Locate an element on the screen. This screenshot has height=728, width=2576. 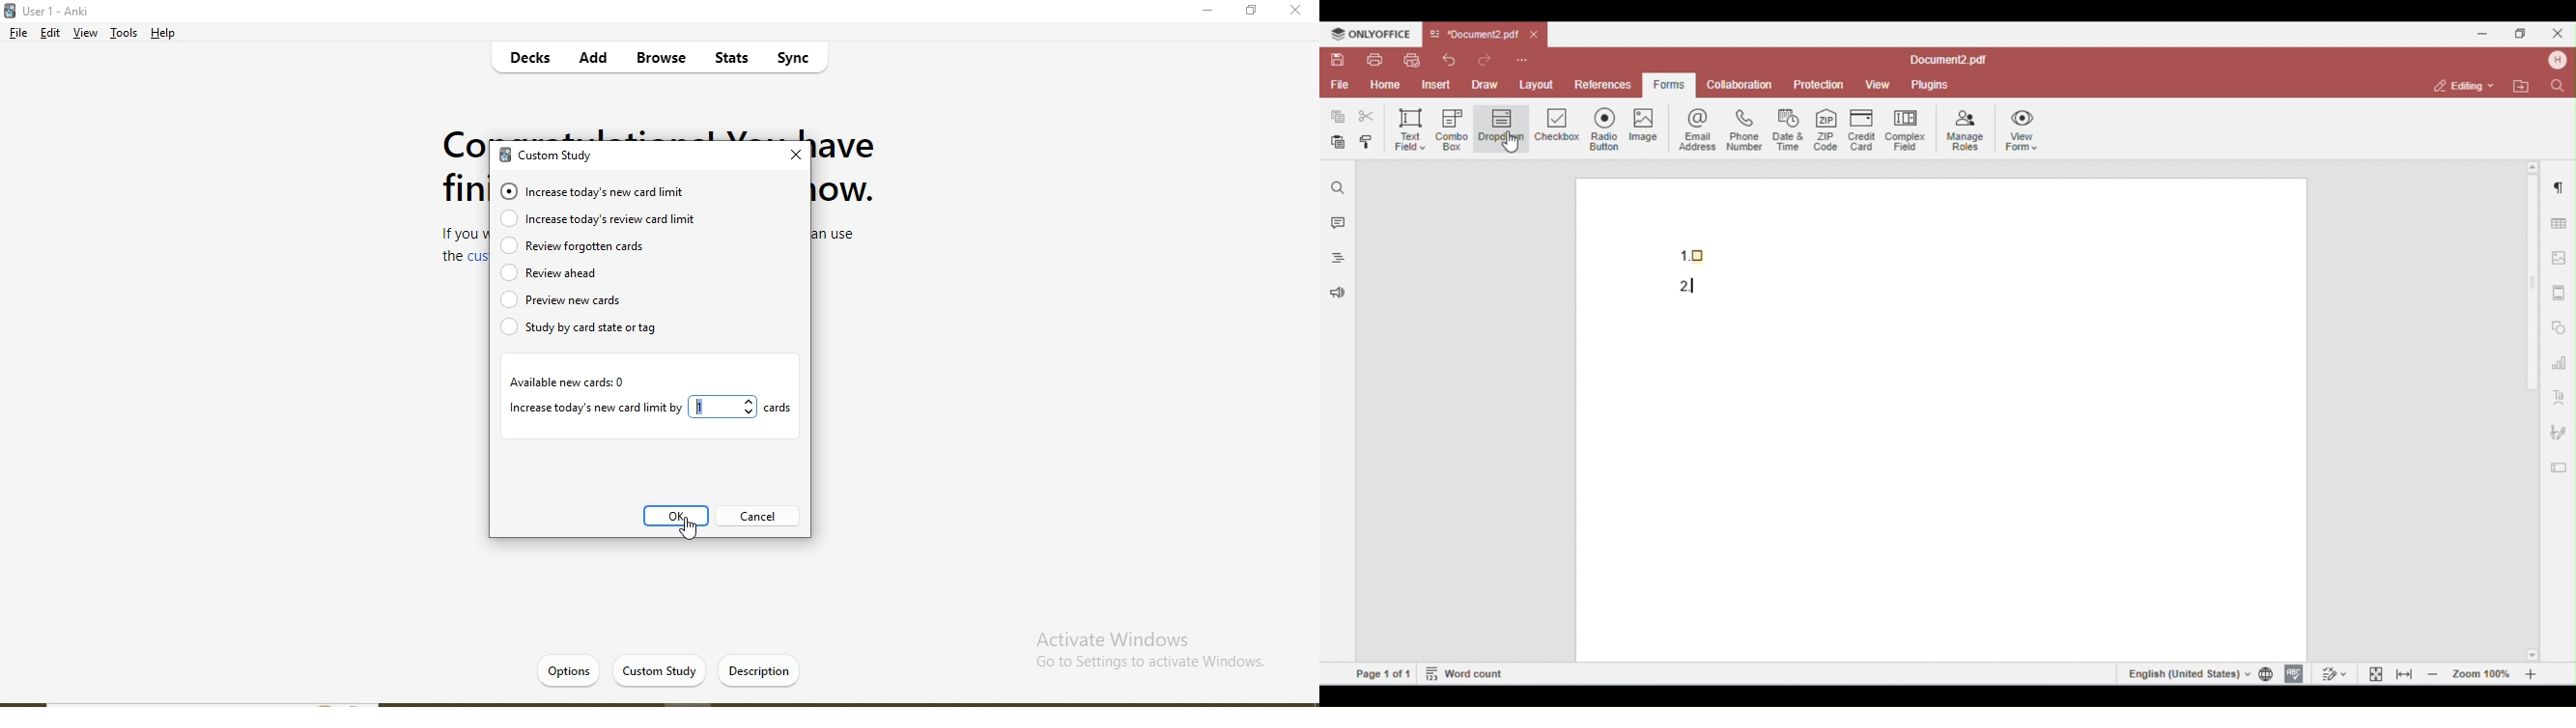
edit is located at coordinates (51, 35).